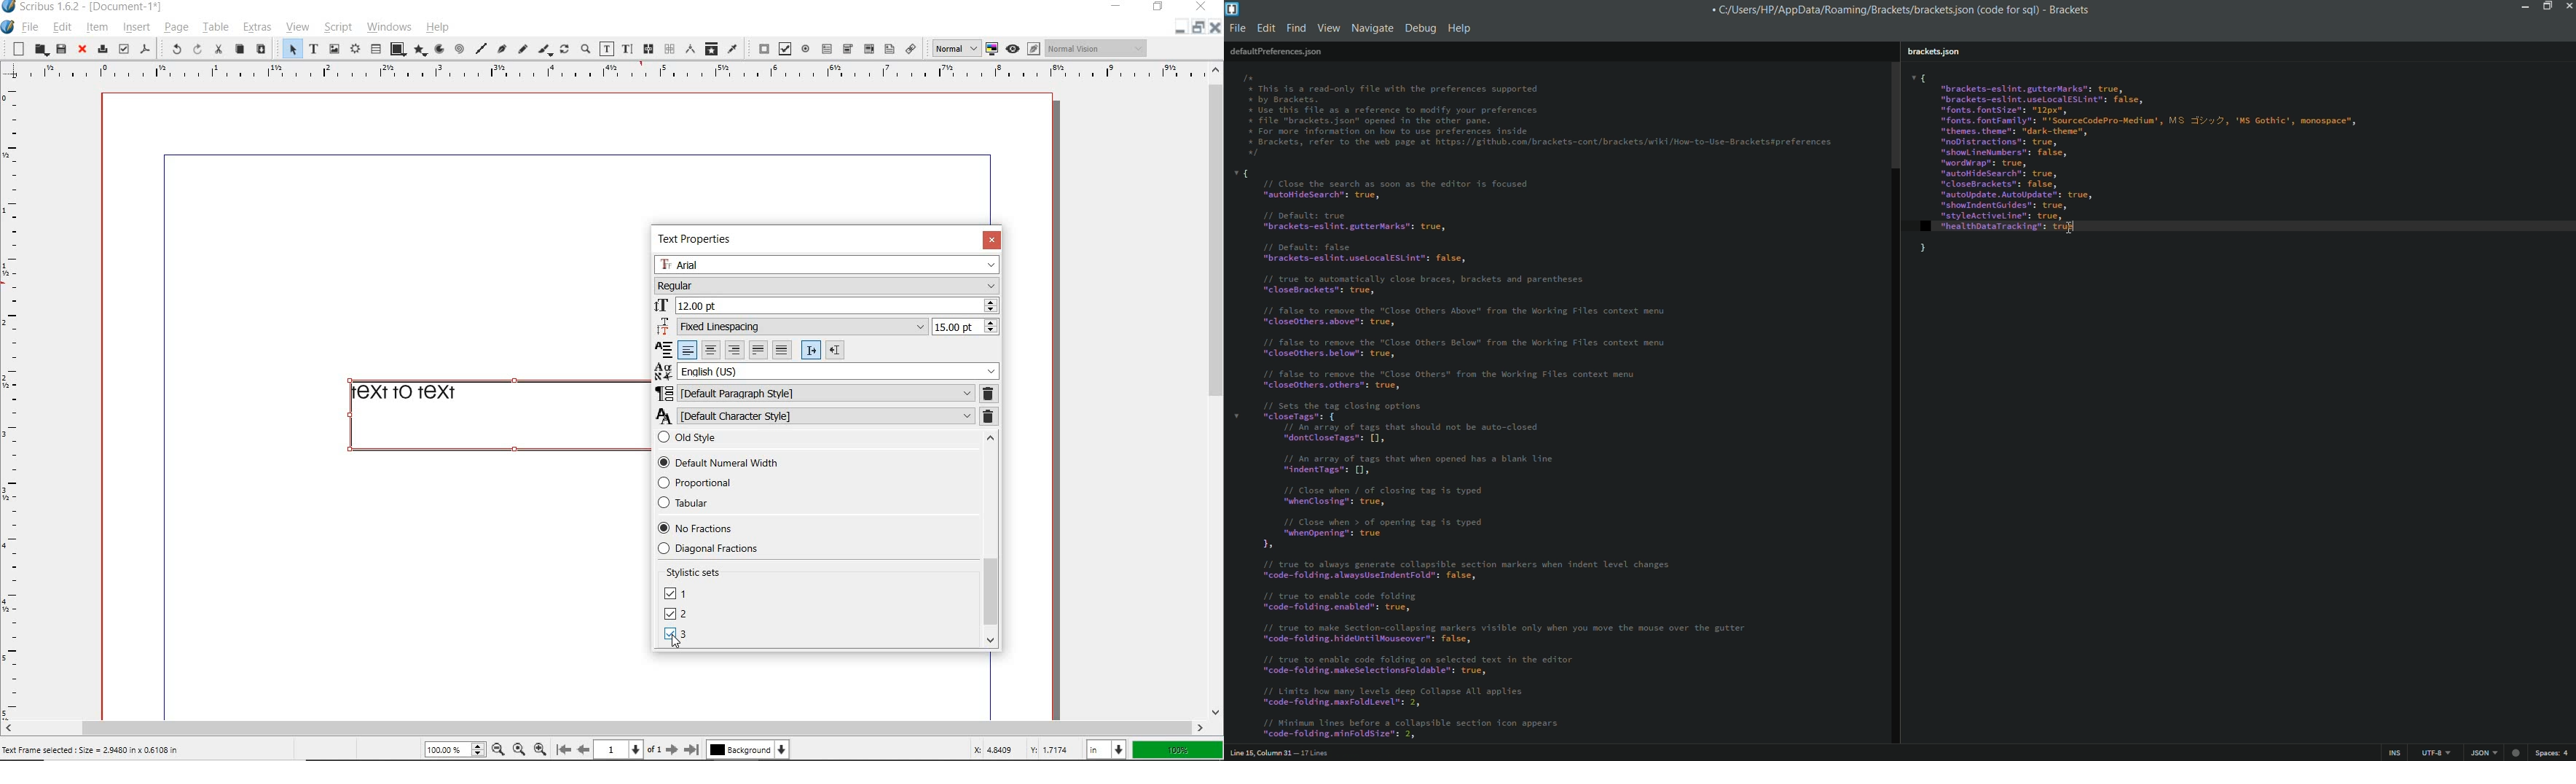 The width and height of the screenshot is (2576, 784). Describe the element at coordinates (441, 27) in the screenshot. I see `help` at that location.